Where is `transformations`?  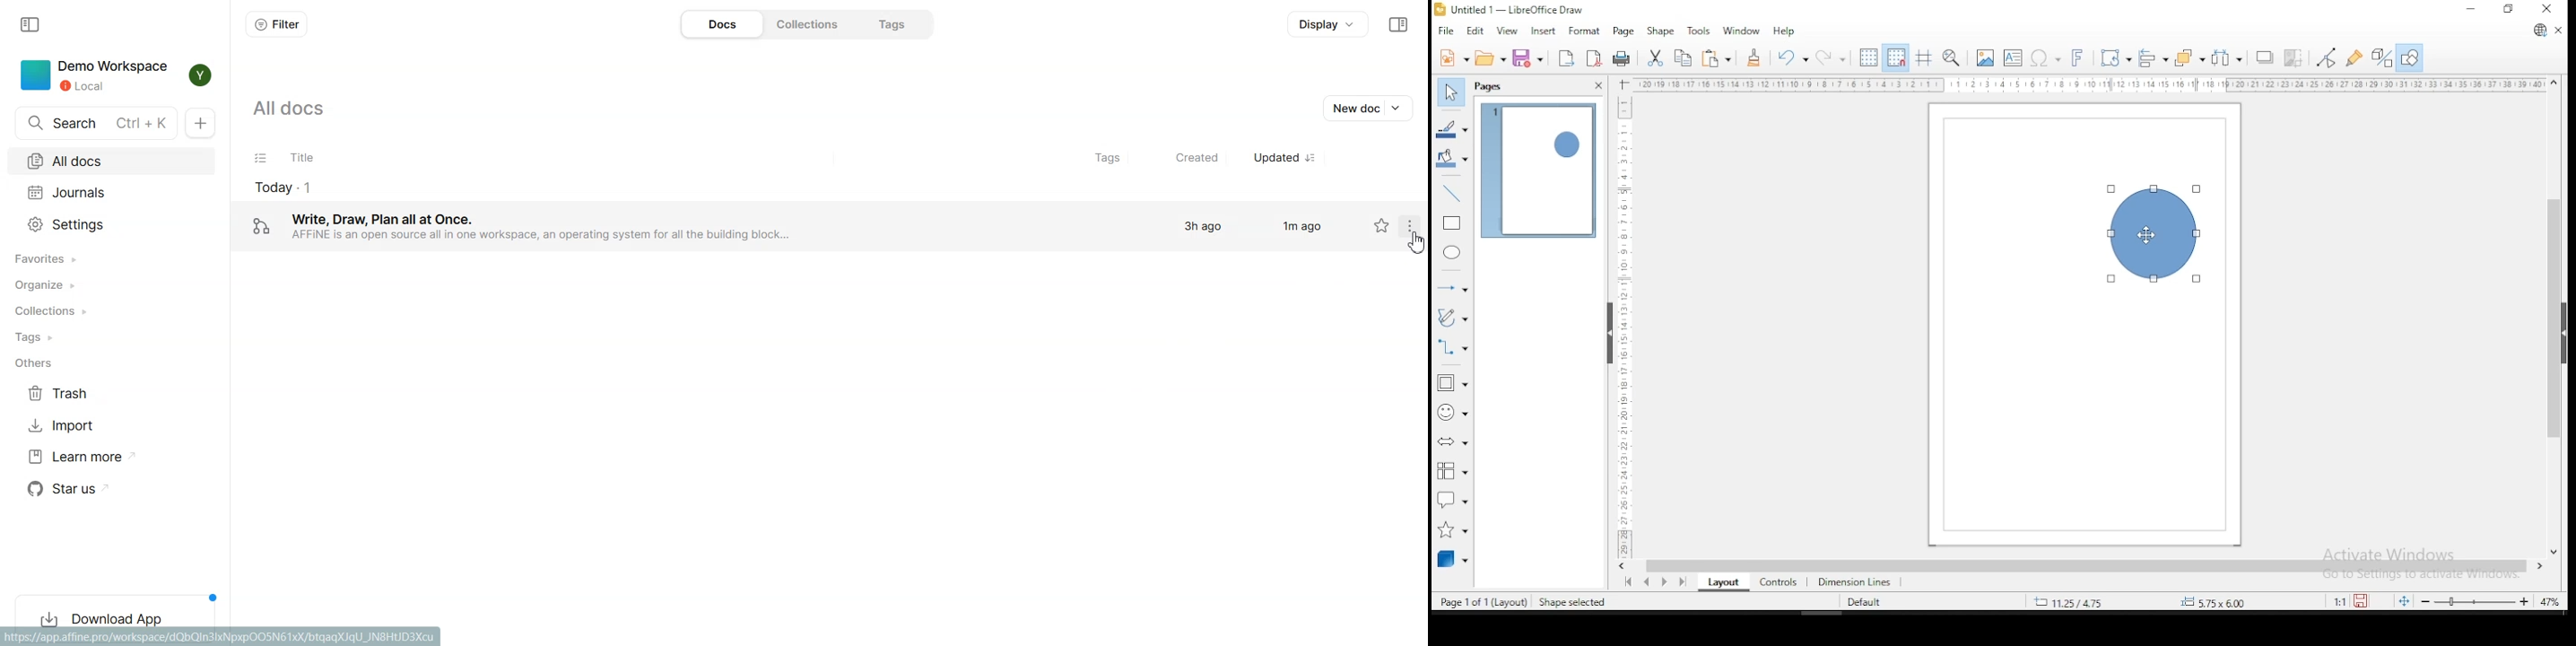
transformations is located at coordinates (2113, 56).